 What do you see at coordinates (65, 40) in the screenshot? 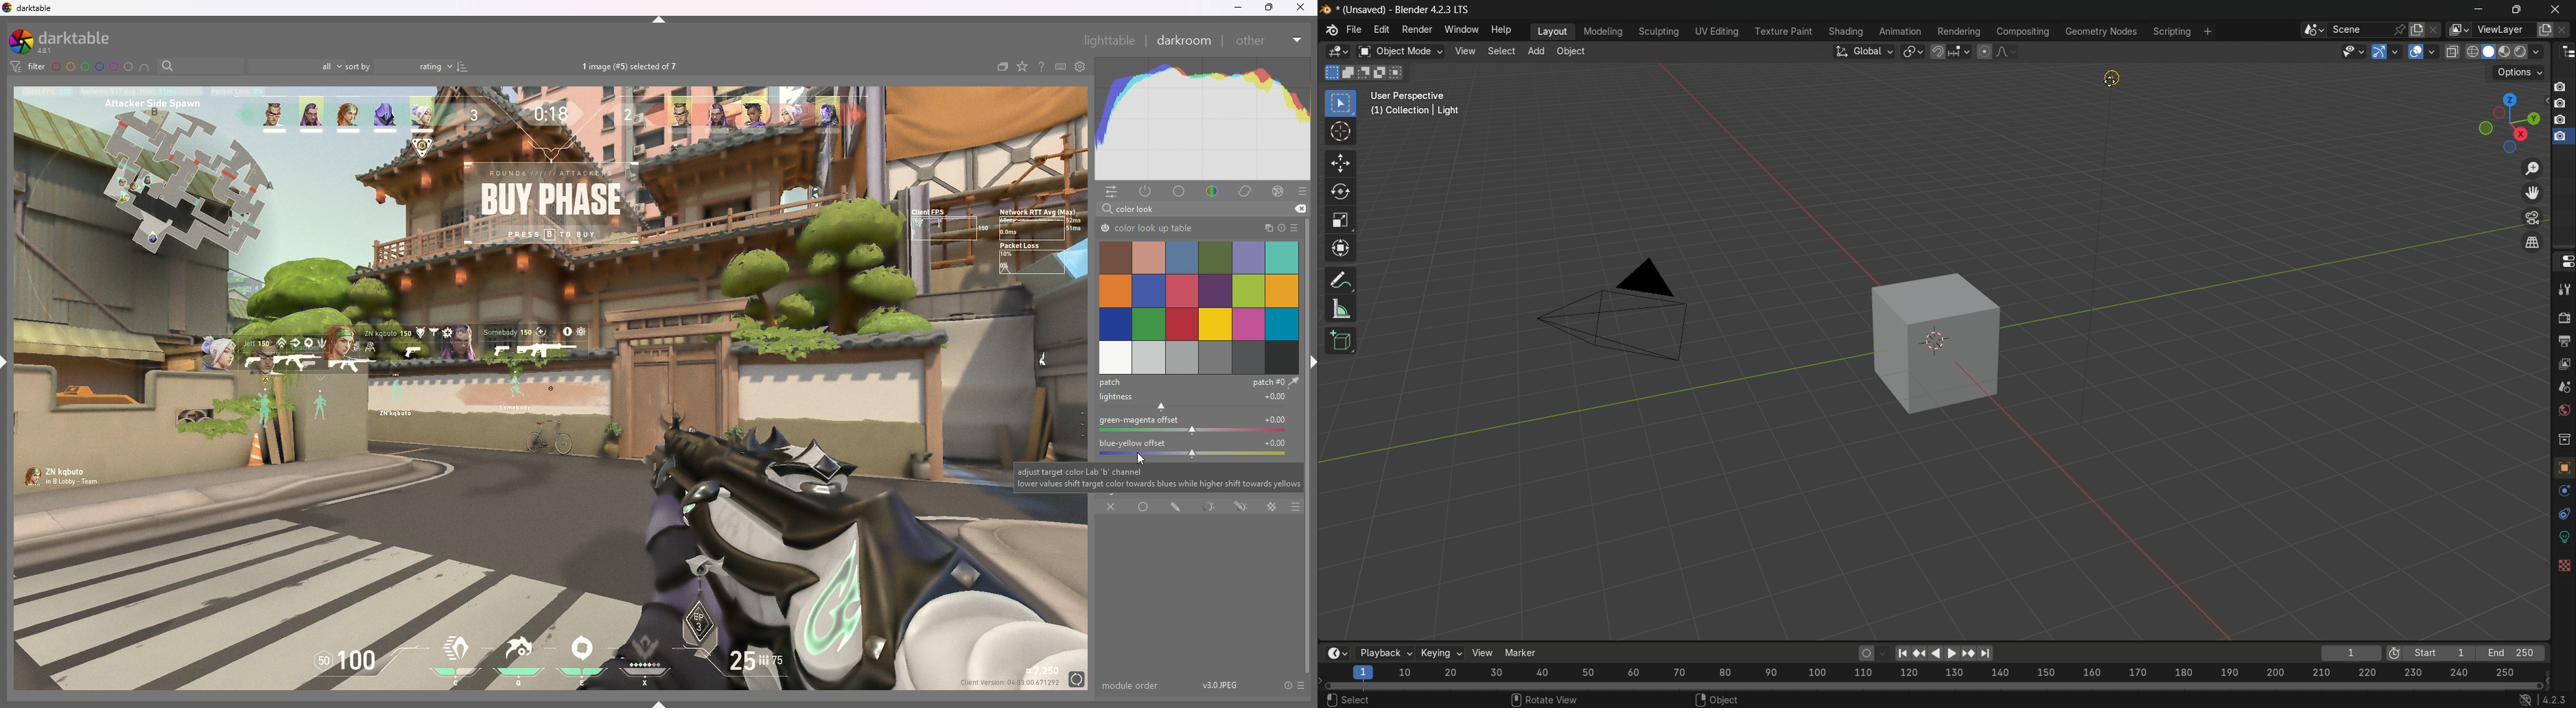
I see `darktable` at bounding box center [65, 40].